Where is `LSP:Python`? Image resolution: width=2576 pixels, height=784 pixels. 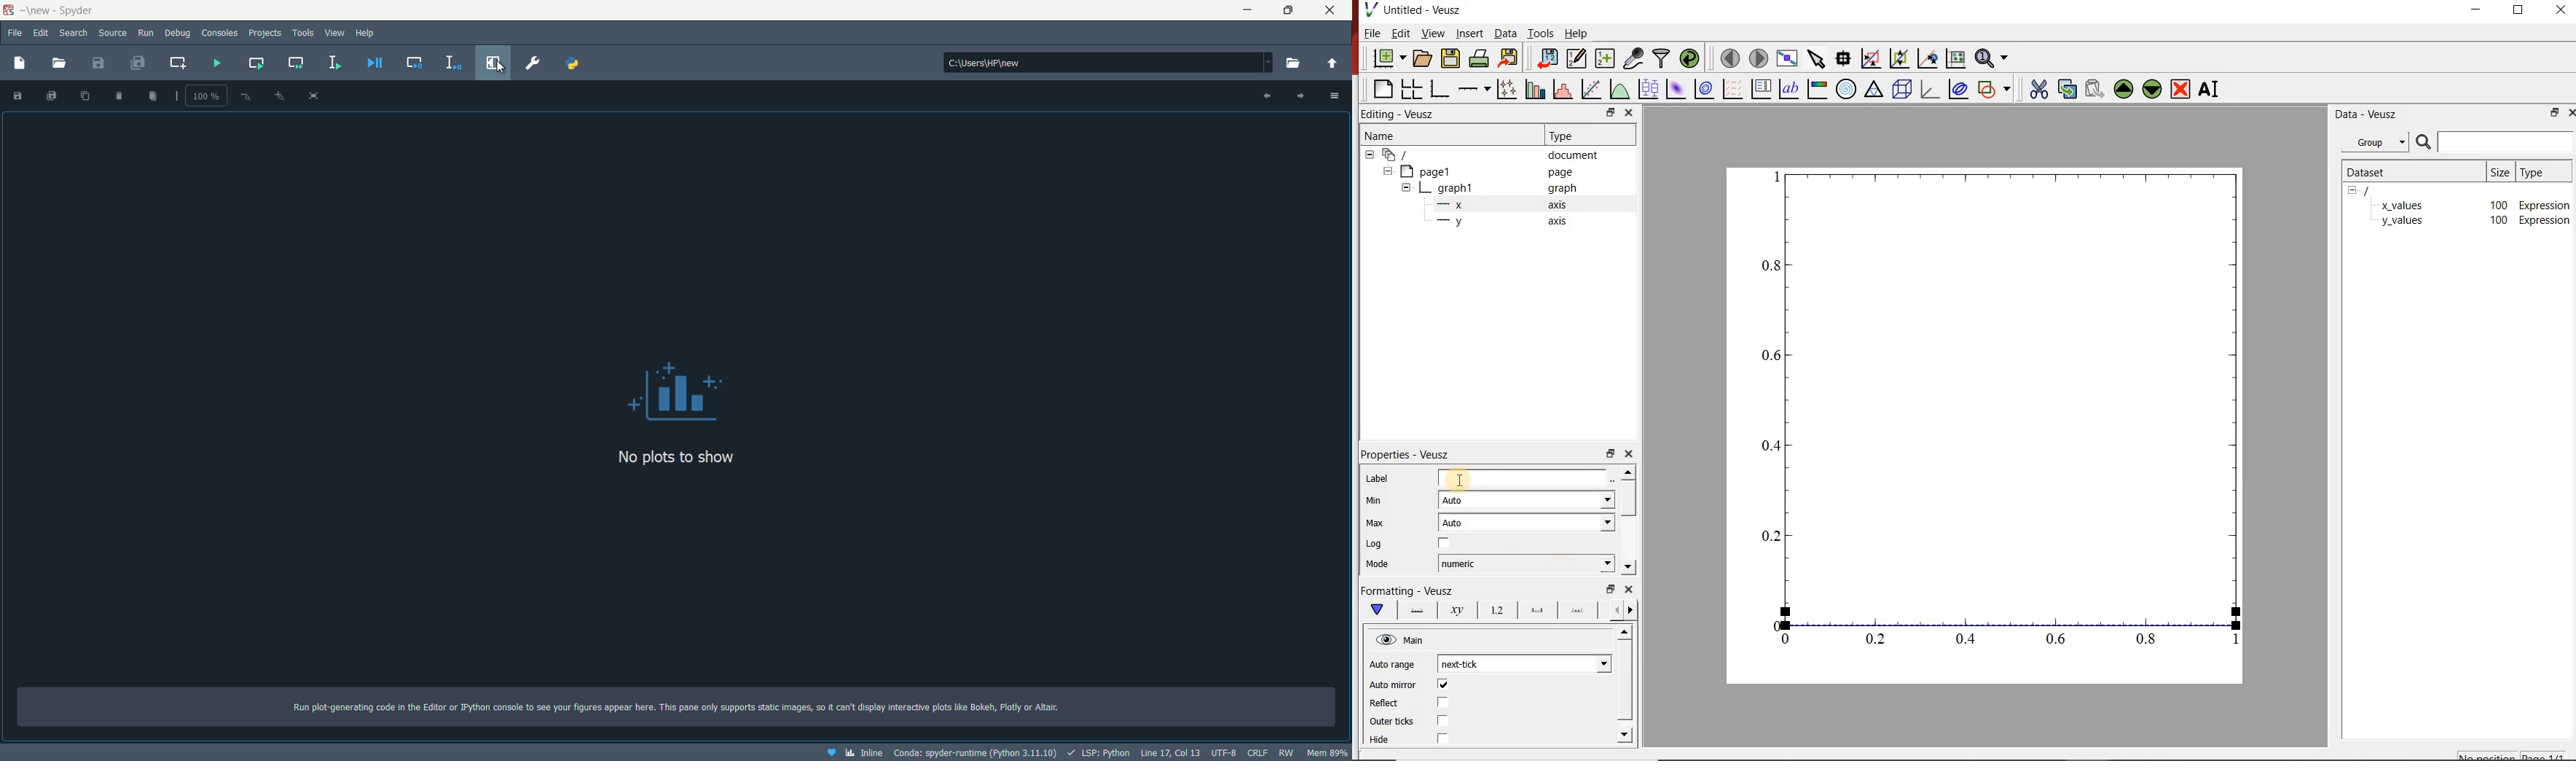
LSP:Python is located at coordinates (1099, 752).